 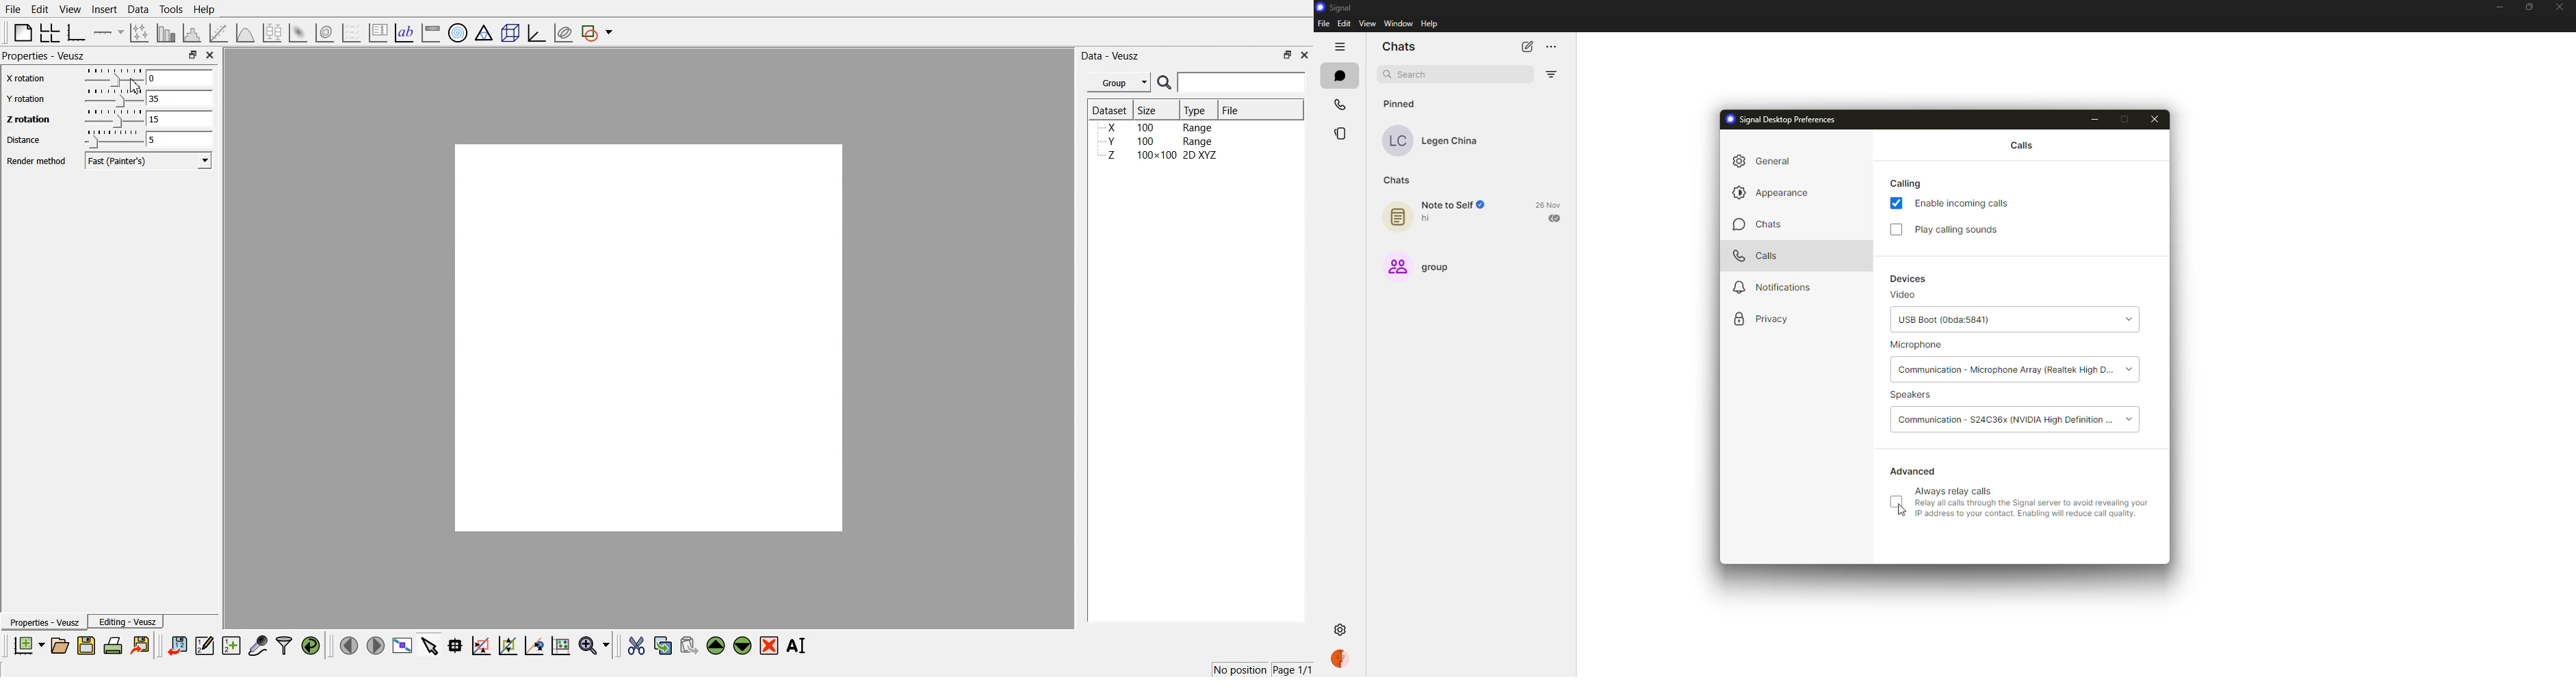 What do you see at coordinates (1342, 631) in the screenshot?
I see `settings` at bounding box center [1342, 631].